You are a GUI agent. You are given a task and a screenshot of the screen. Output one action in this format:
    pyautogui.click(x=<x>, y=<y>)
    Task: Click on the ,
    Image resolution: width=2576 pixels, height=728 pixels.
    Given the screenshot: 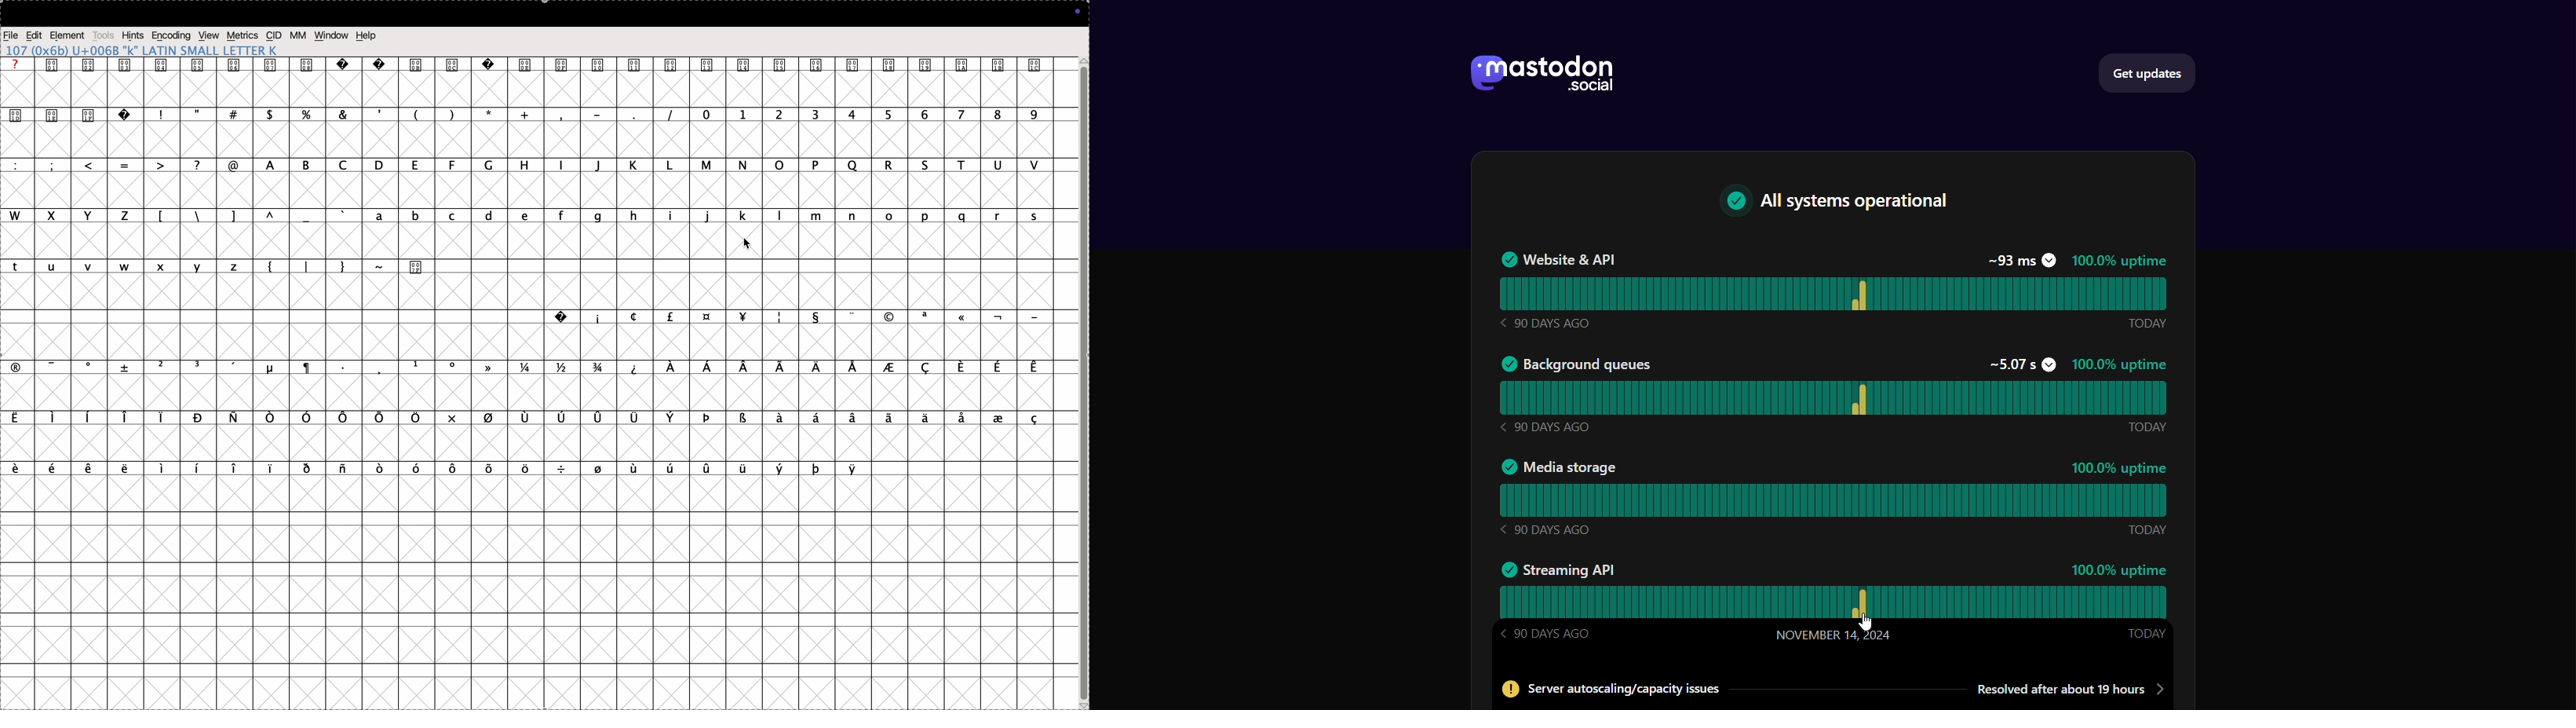 What is the action you would take?
    pyautogui.click(x=377, y=112)
    